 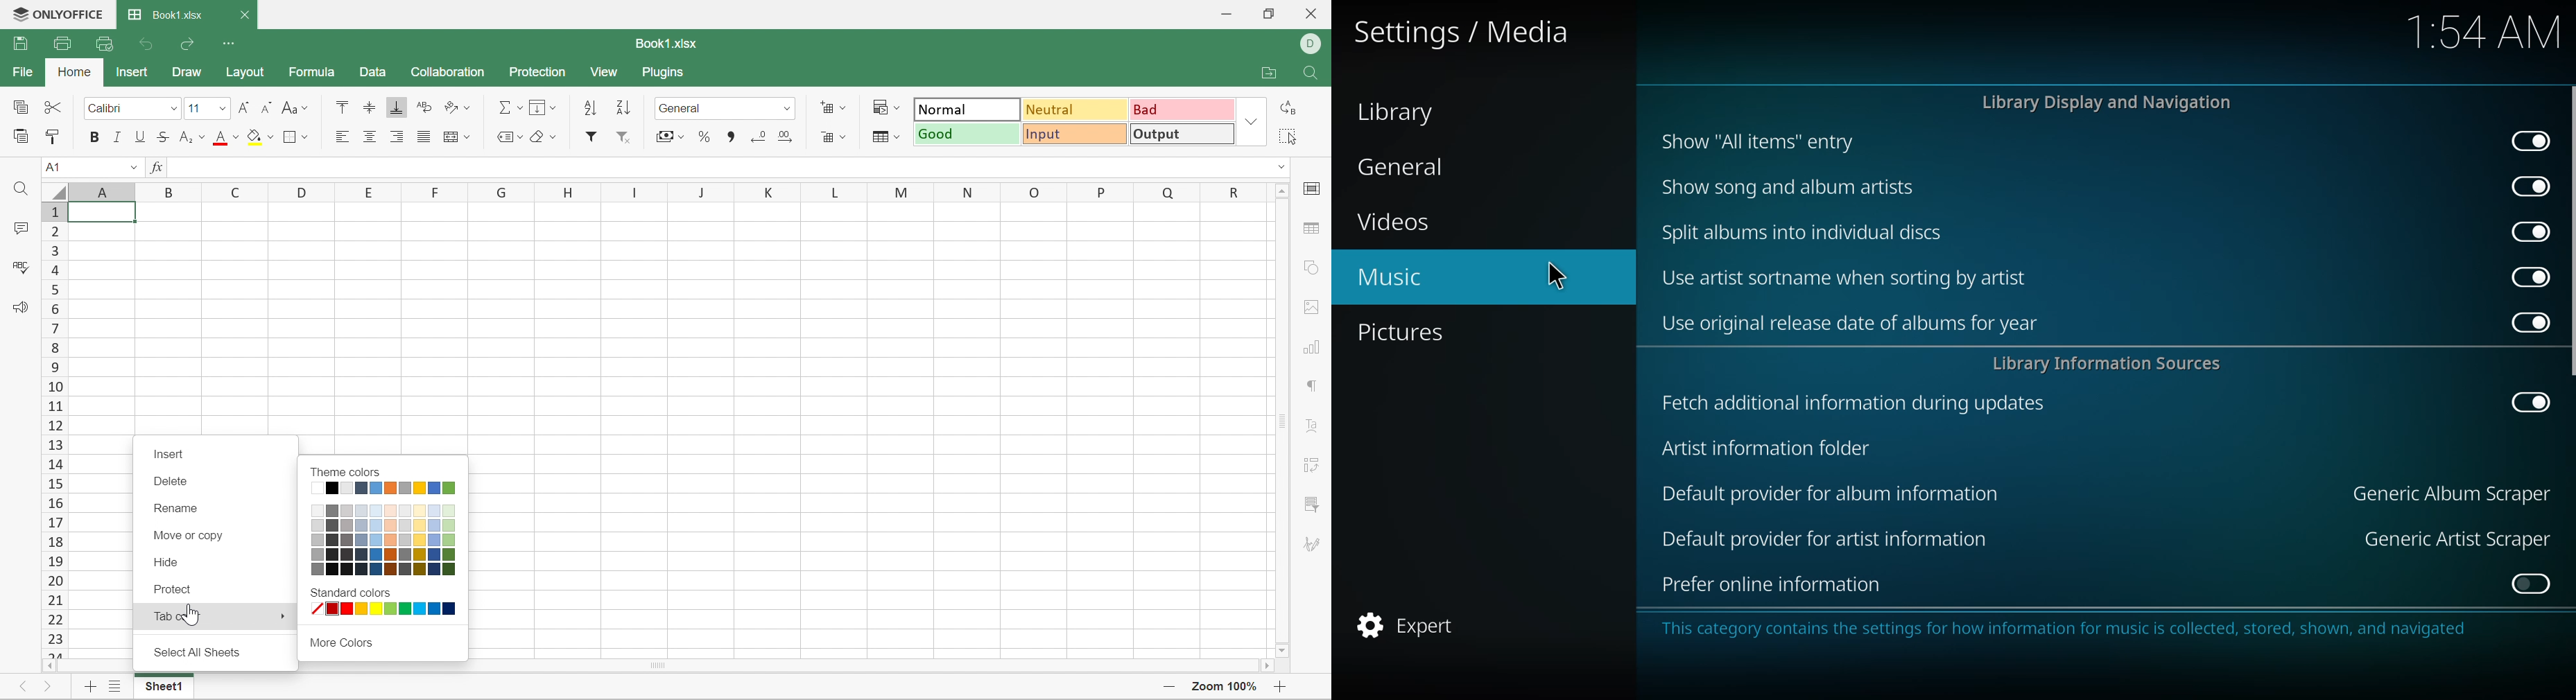 I want to click on Draw, so click(x=187, y=71).